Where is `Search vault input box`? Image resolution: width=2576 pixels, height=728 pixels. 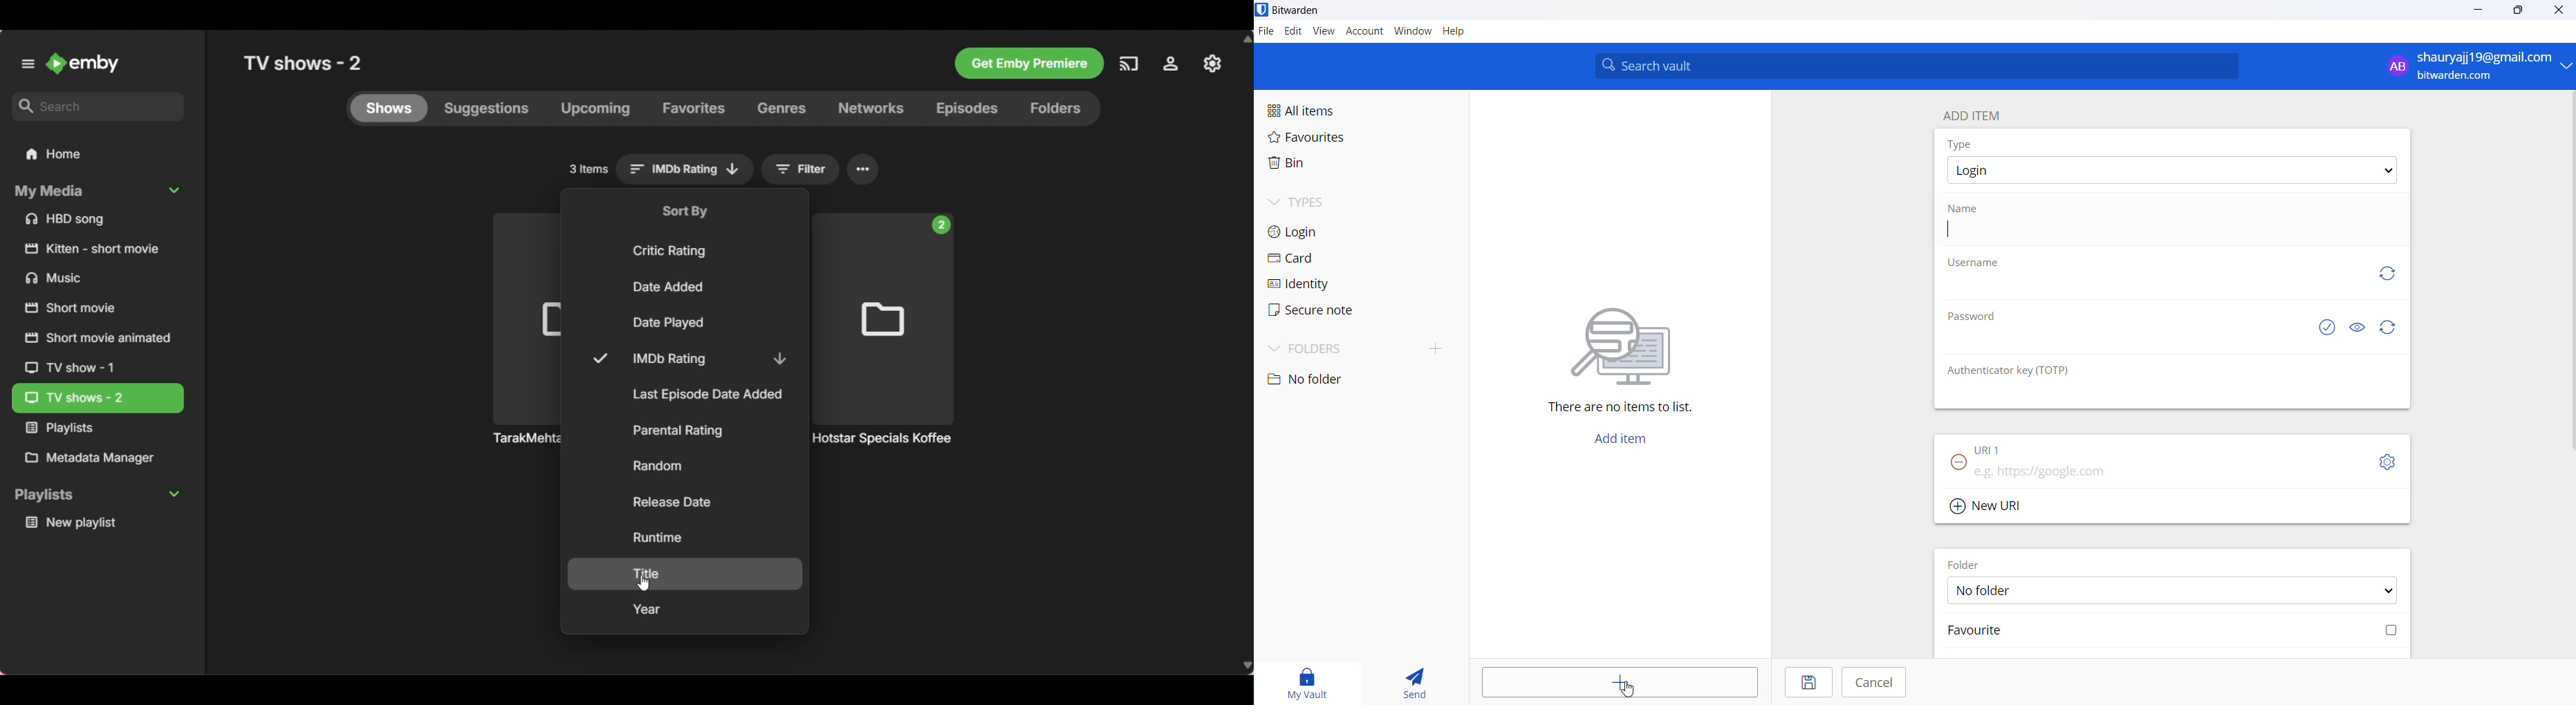 Search vault input box is located at coordinates (1912, 66).